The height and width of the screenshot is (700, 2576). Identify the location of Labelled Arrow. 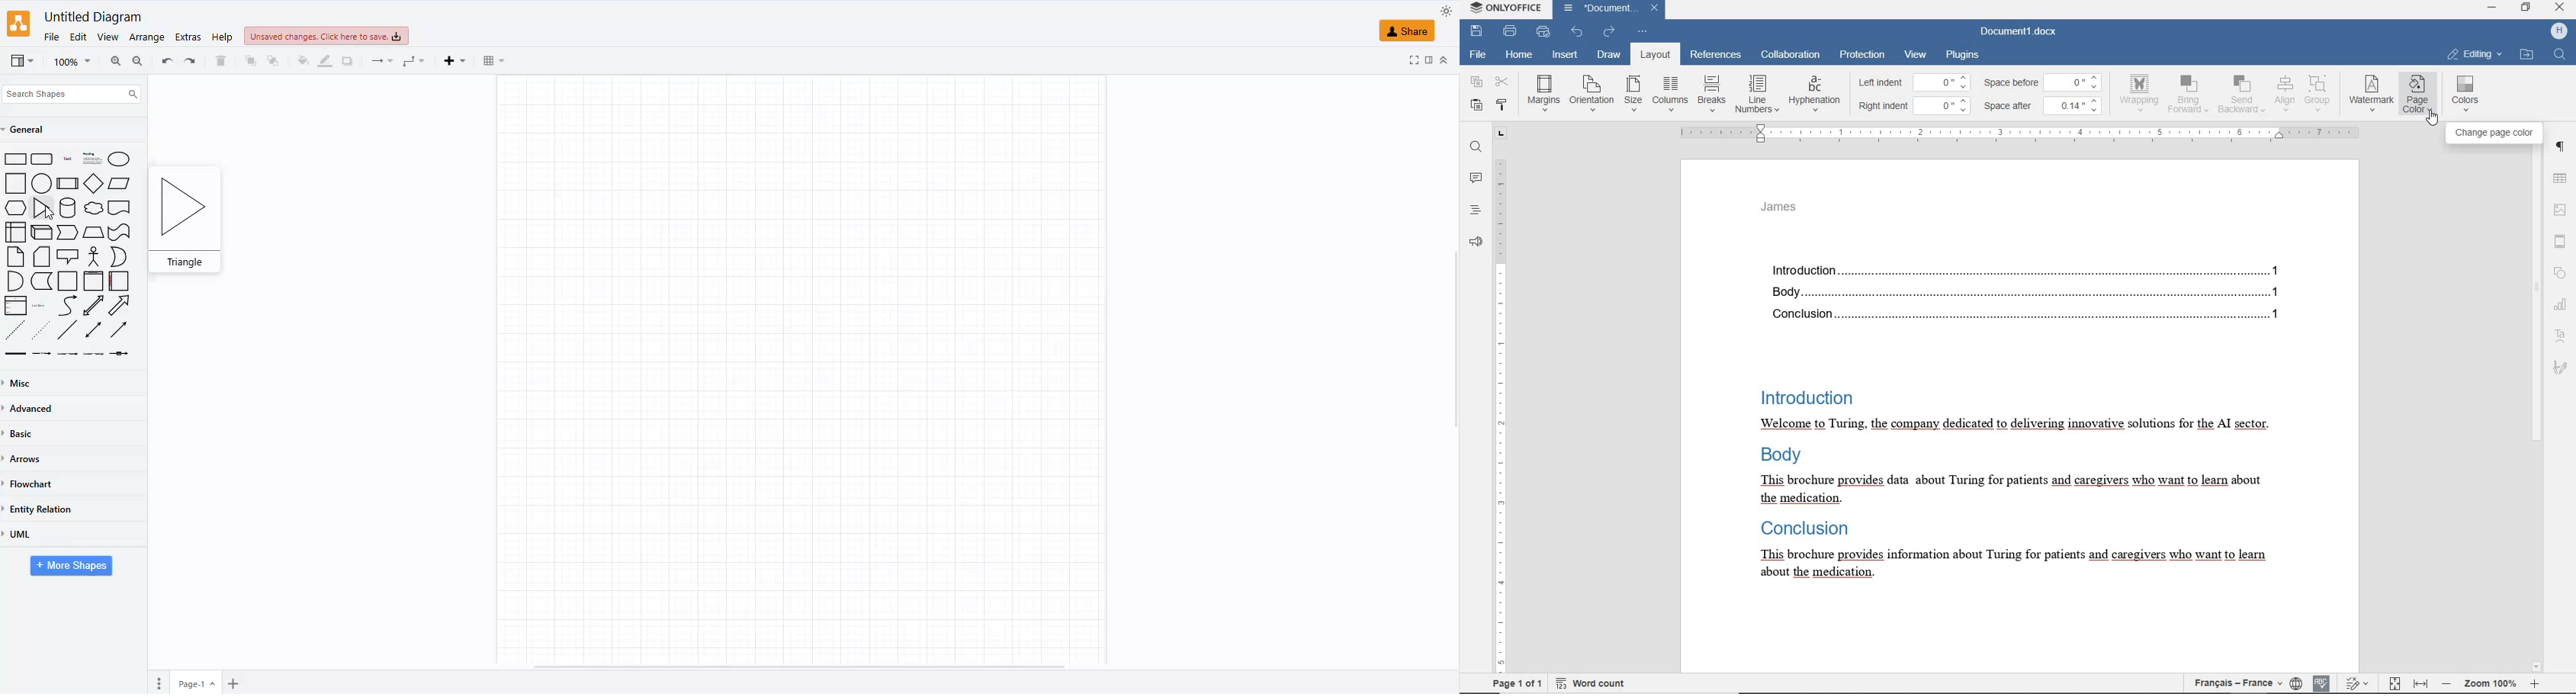
(94, 354).